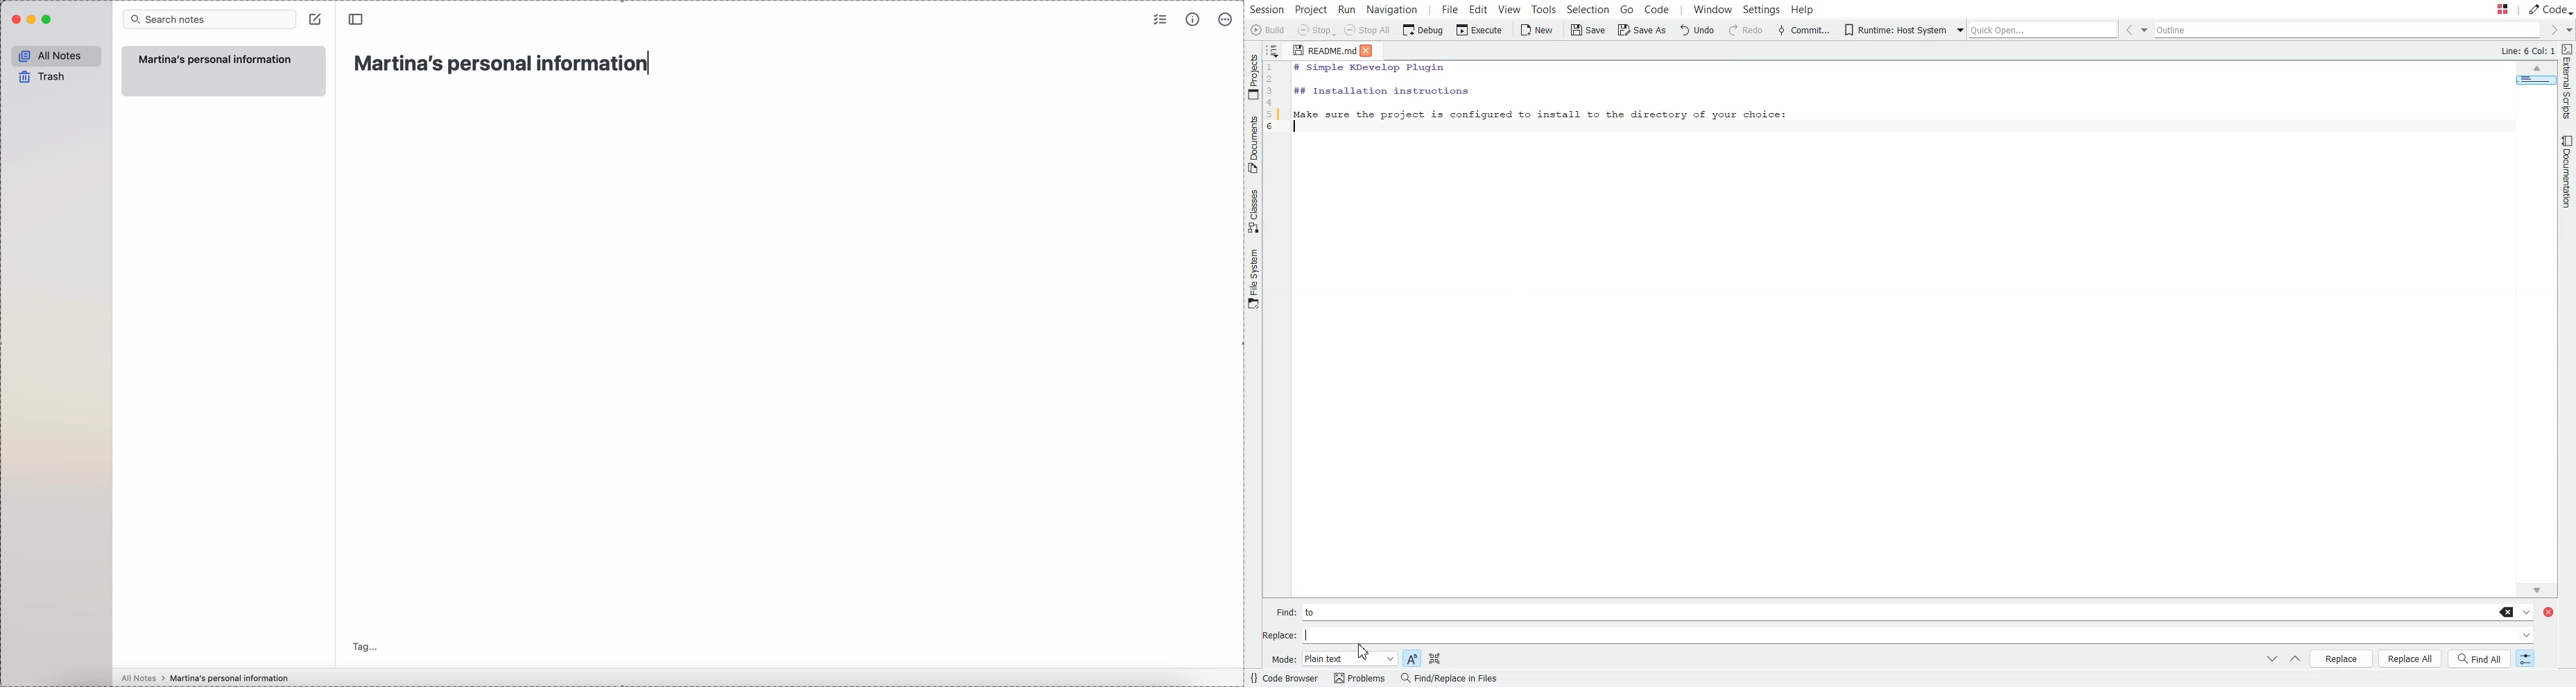 The width and height of the screenshot is (2576, 700). What do you see at coordinates (1194, 20) in the screenshot?
I see `metrics` at bounding box center [1194, 20].